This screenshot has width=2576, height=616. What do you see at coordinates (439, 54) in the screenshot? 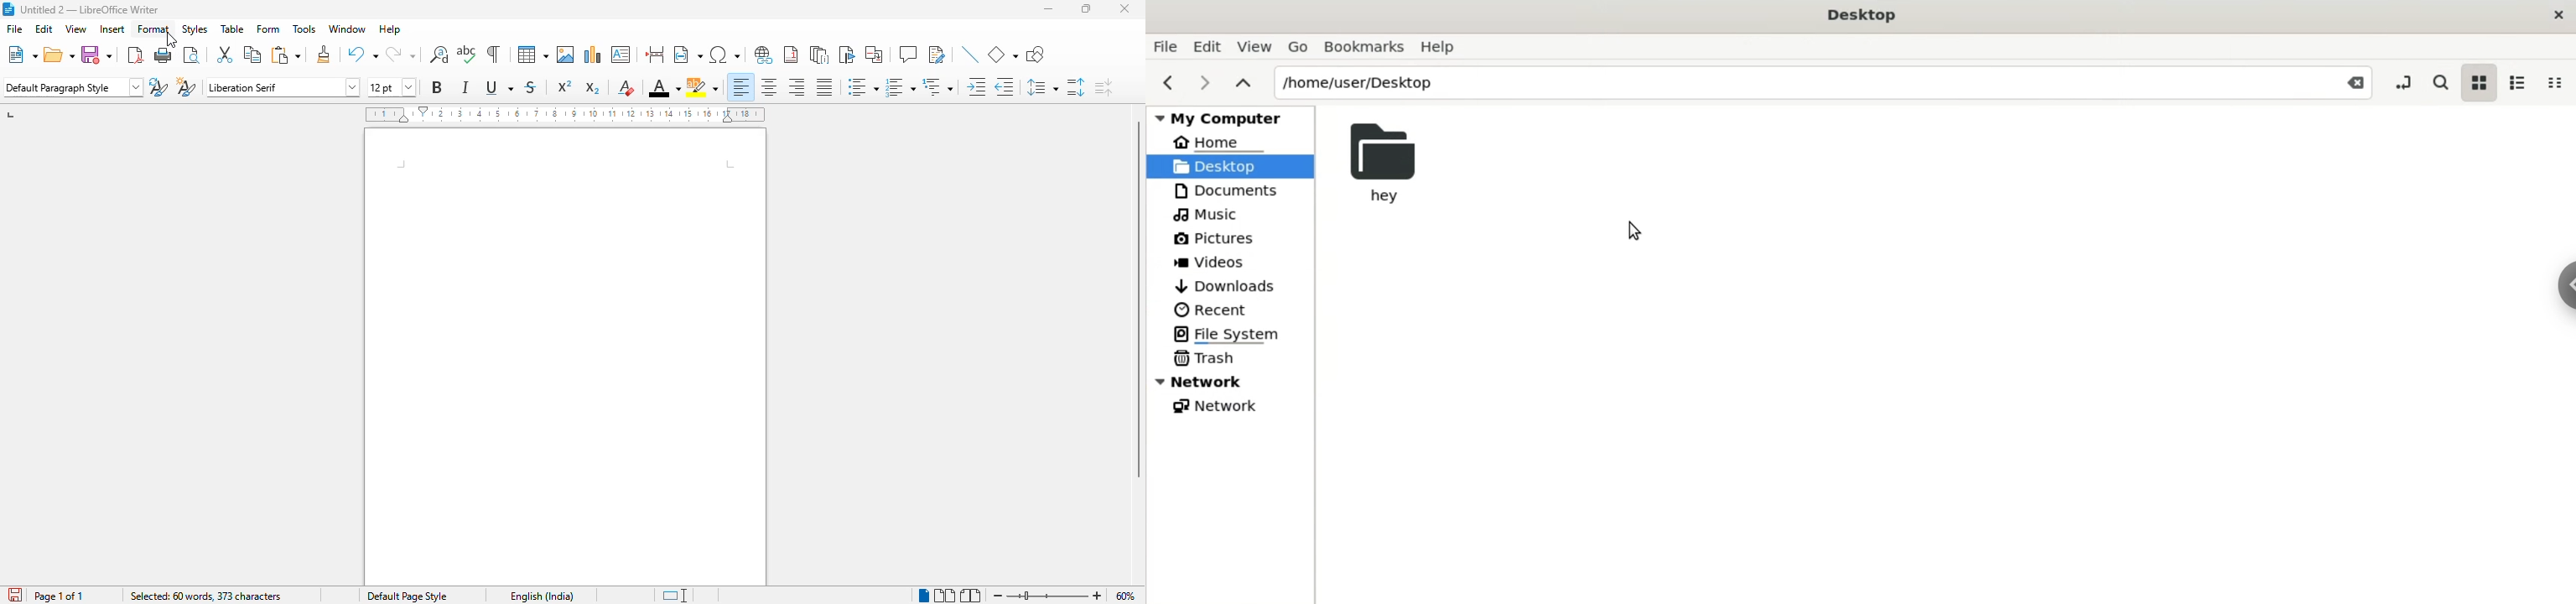
I see `find and replace` at bounding box center [439, 54].